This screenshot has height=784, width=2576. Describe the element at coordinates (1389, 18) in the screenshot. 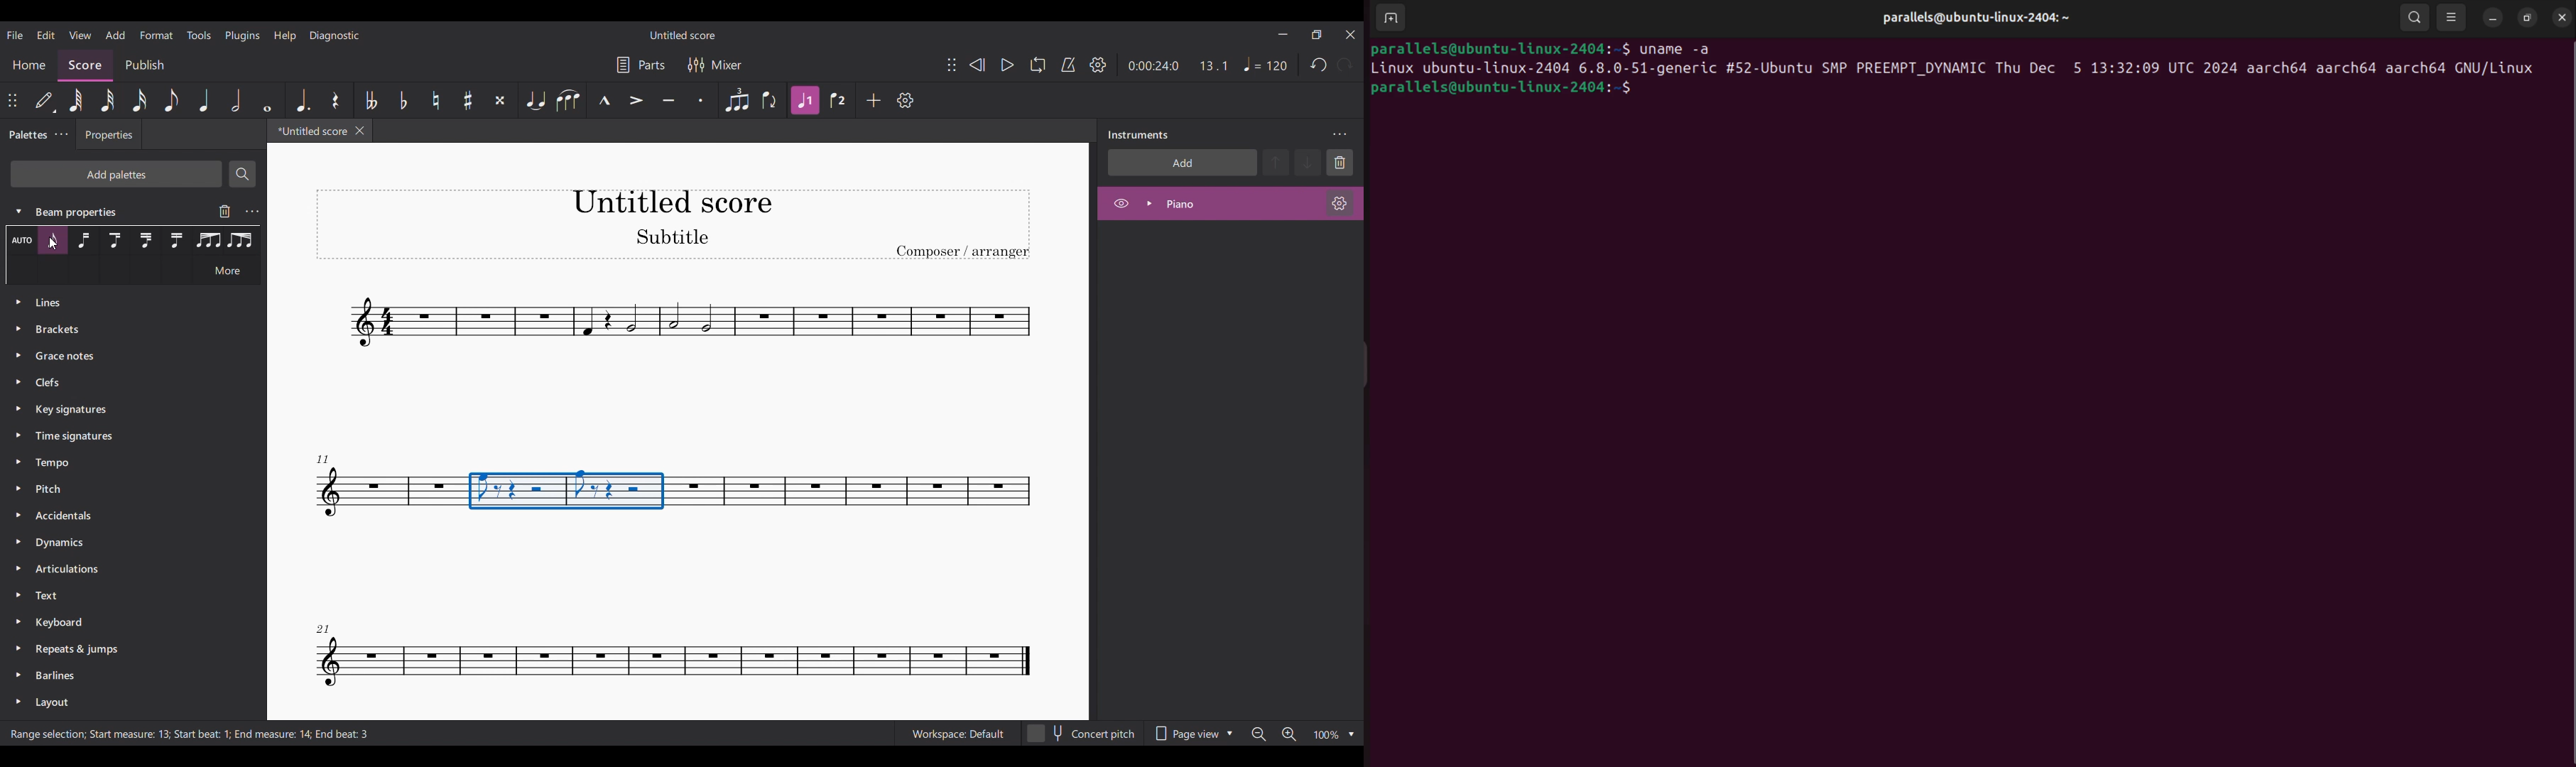

I see `add terminal` at that location.